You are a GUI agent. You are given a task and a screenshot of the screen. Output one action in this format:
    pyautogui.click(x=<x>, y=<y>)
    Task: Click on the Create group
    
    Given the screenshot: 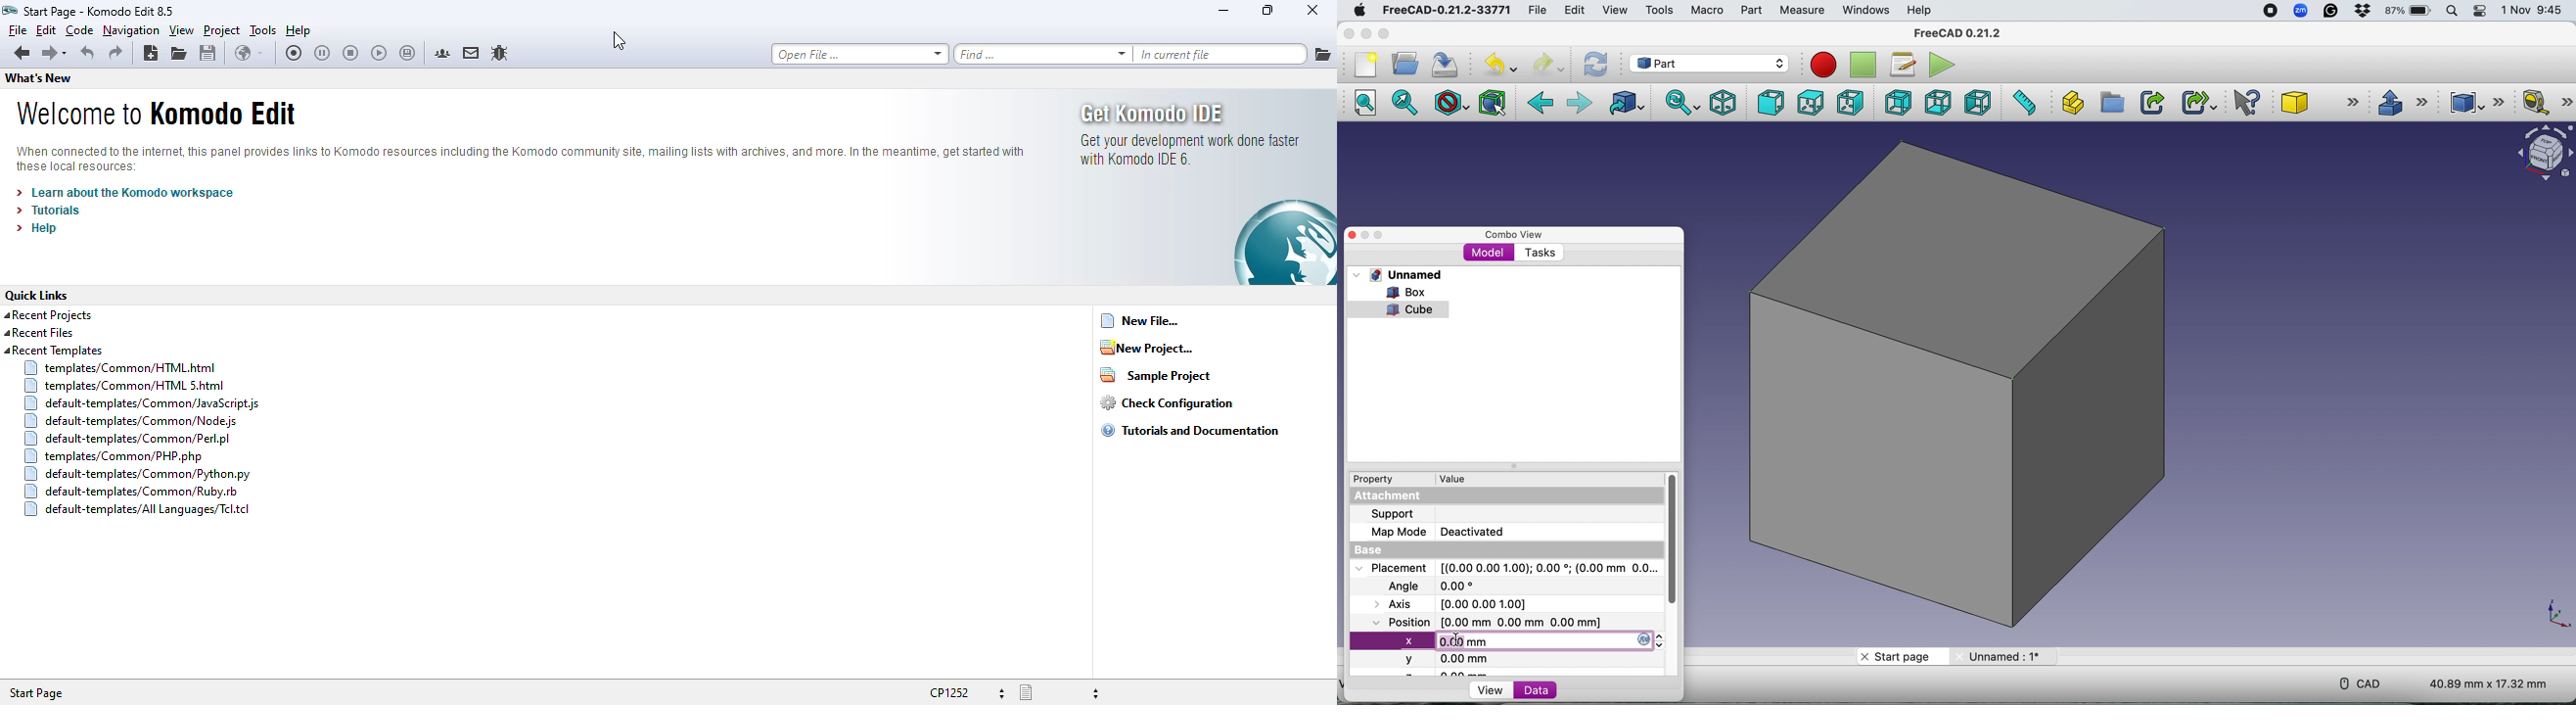 What is the action you would take?
    pyautogui.click(x=2111, y=103)
    